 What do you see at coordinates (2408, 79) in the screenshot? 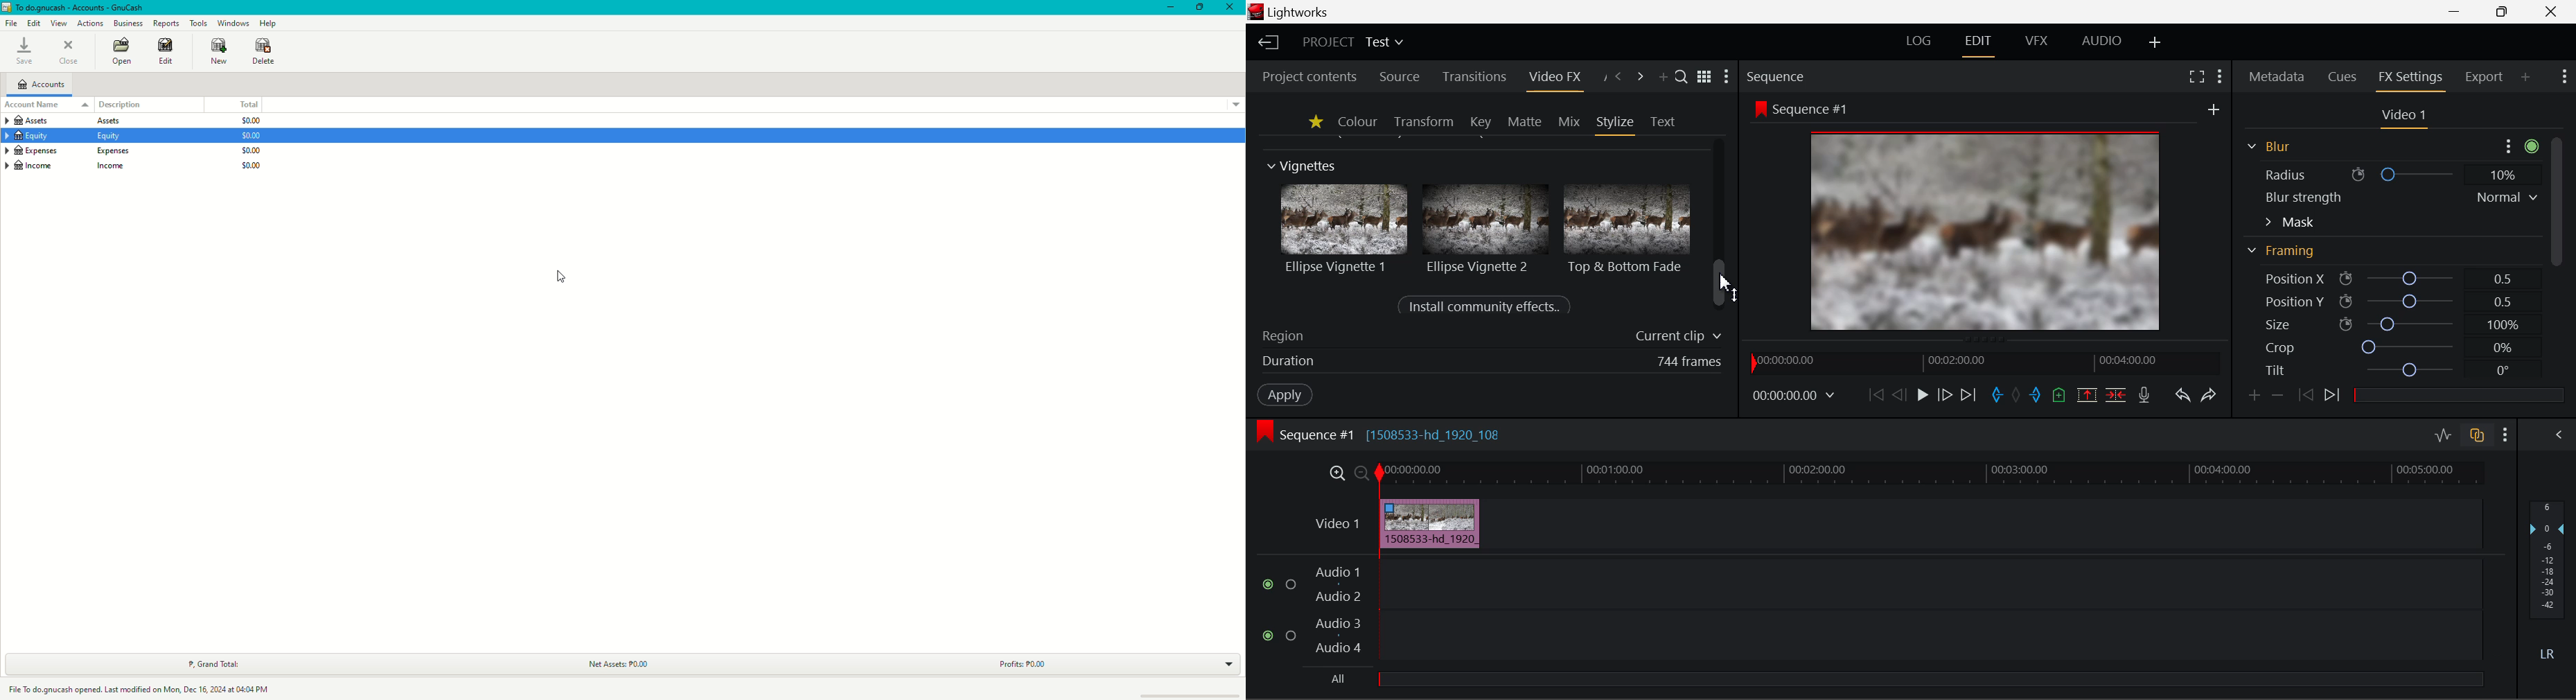
I see `FX Settings Panel Open` at bounding box center [2408, 79].